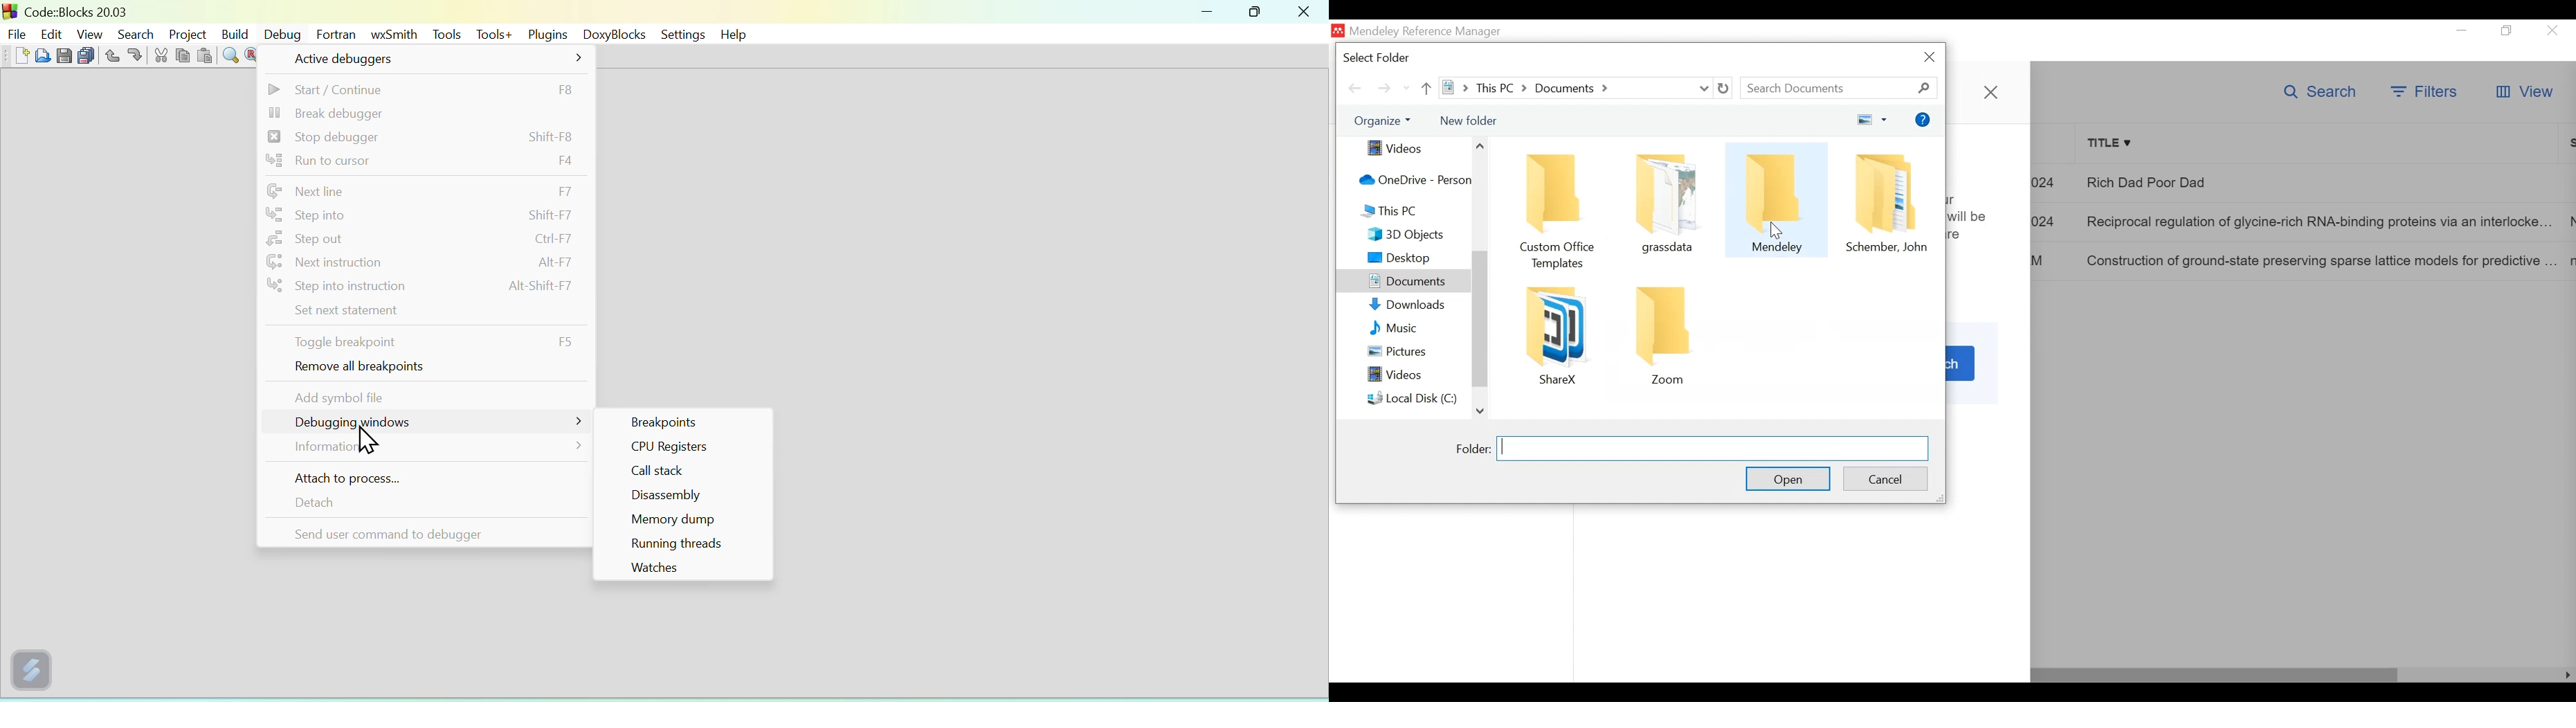  Describe the element at coordinates (252, 56) in the screenshot. I see `replace` at that location.